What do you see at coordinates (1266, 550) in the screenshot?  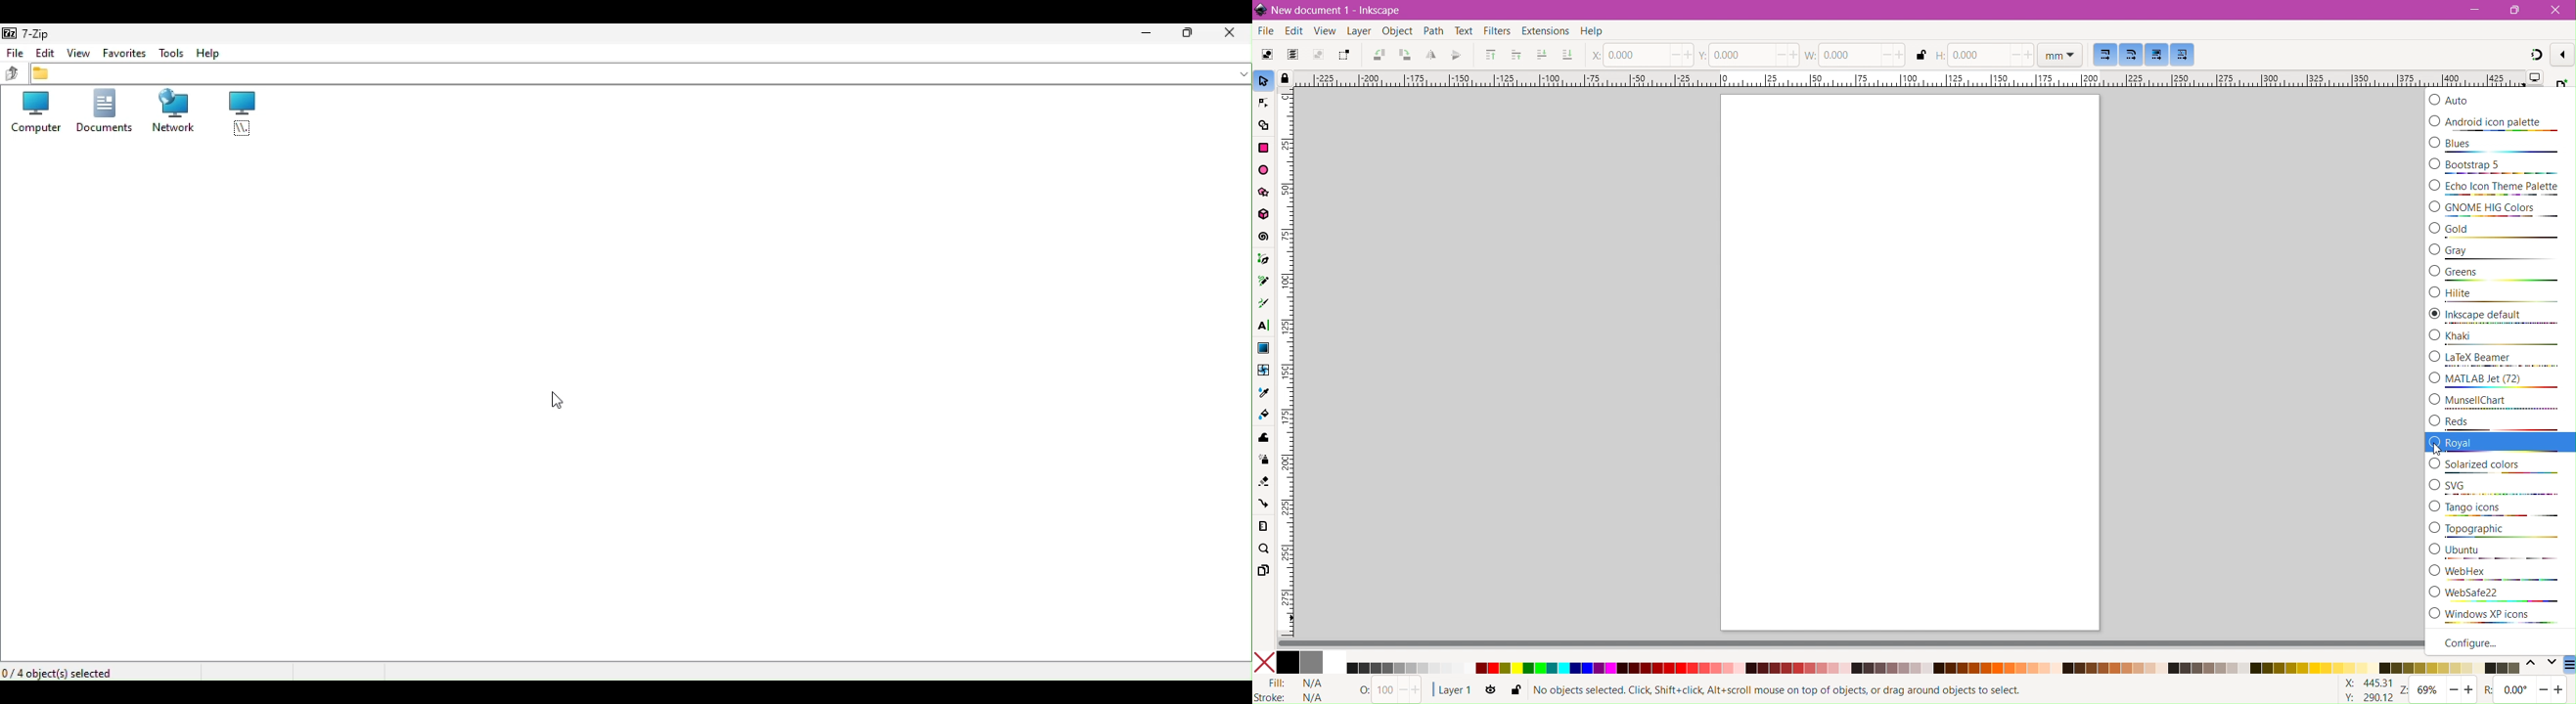 I see `Zoom Tool` at bounding box center [1266, 550].